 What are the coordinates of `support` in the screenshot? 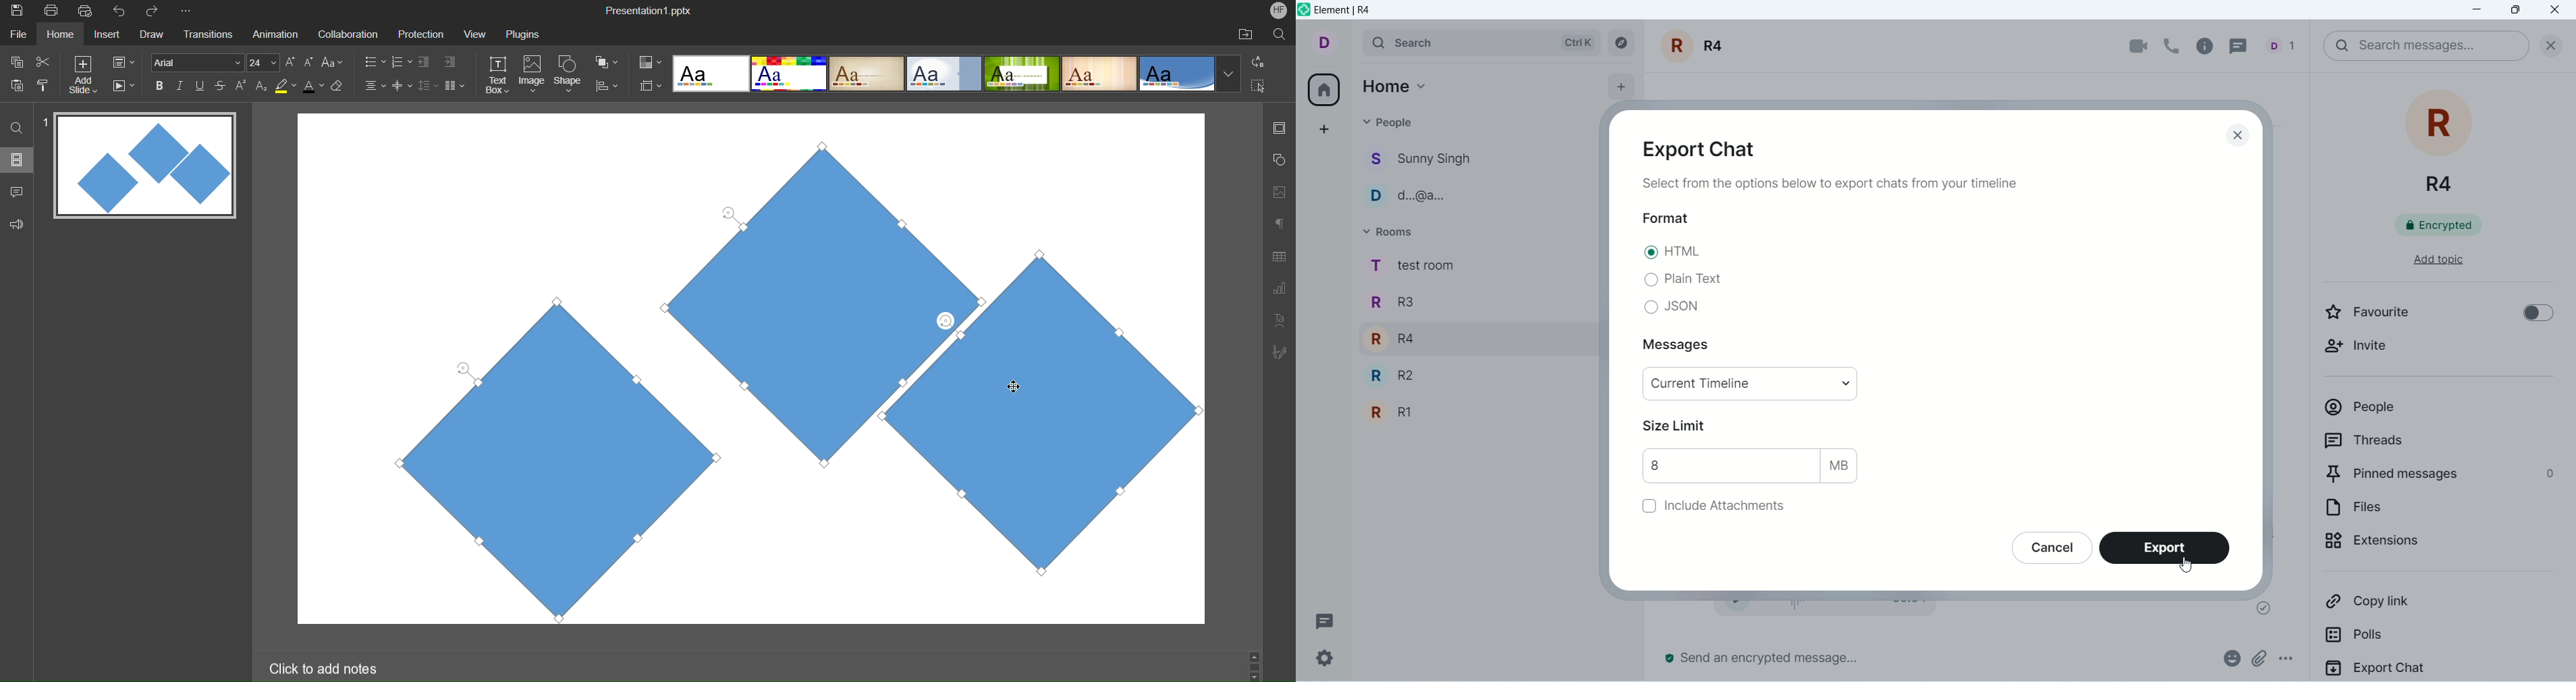 It's located at (20, 223).